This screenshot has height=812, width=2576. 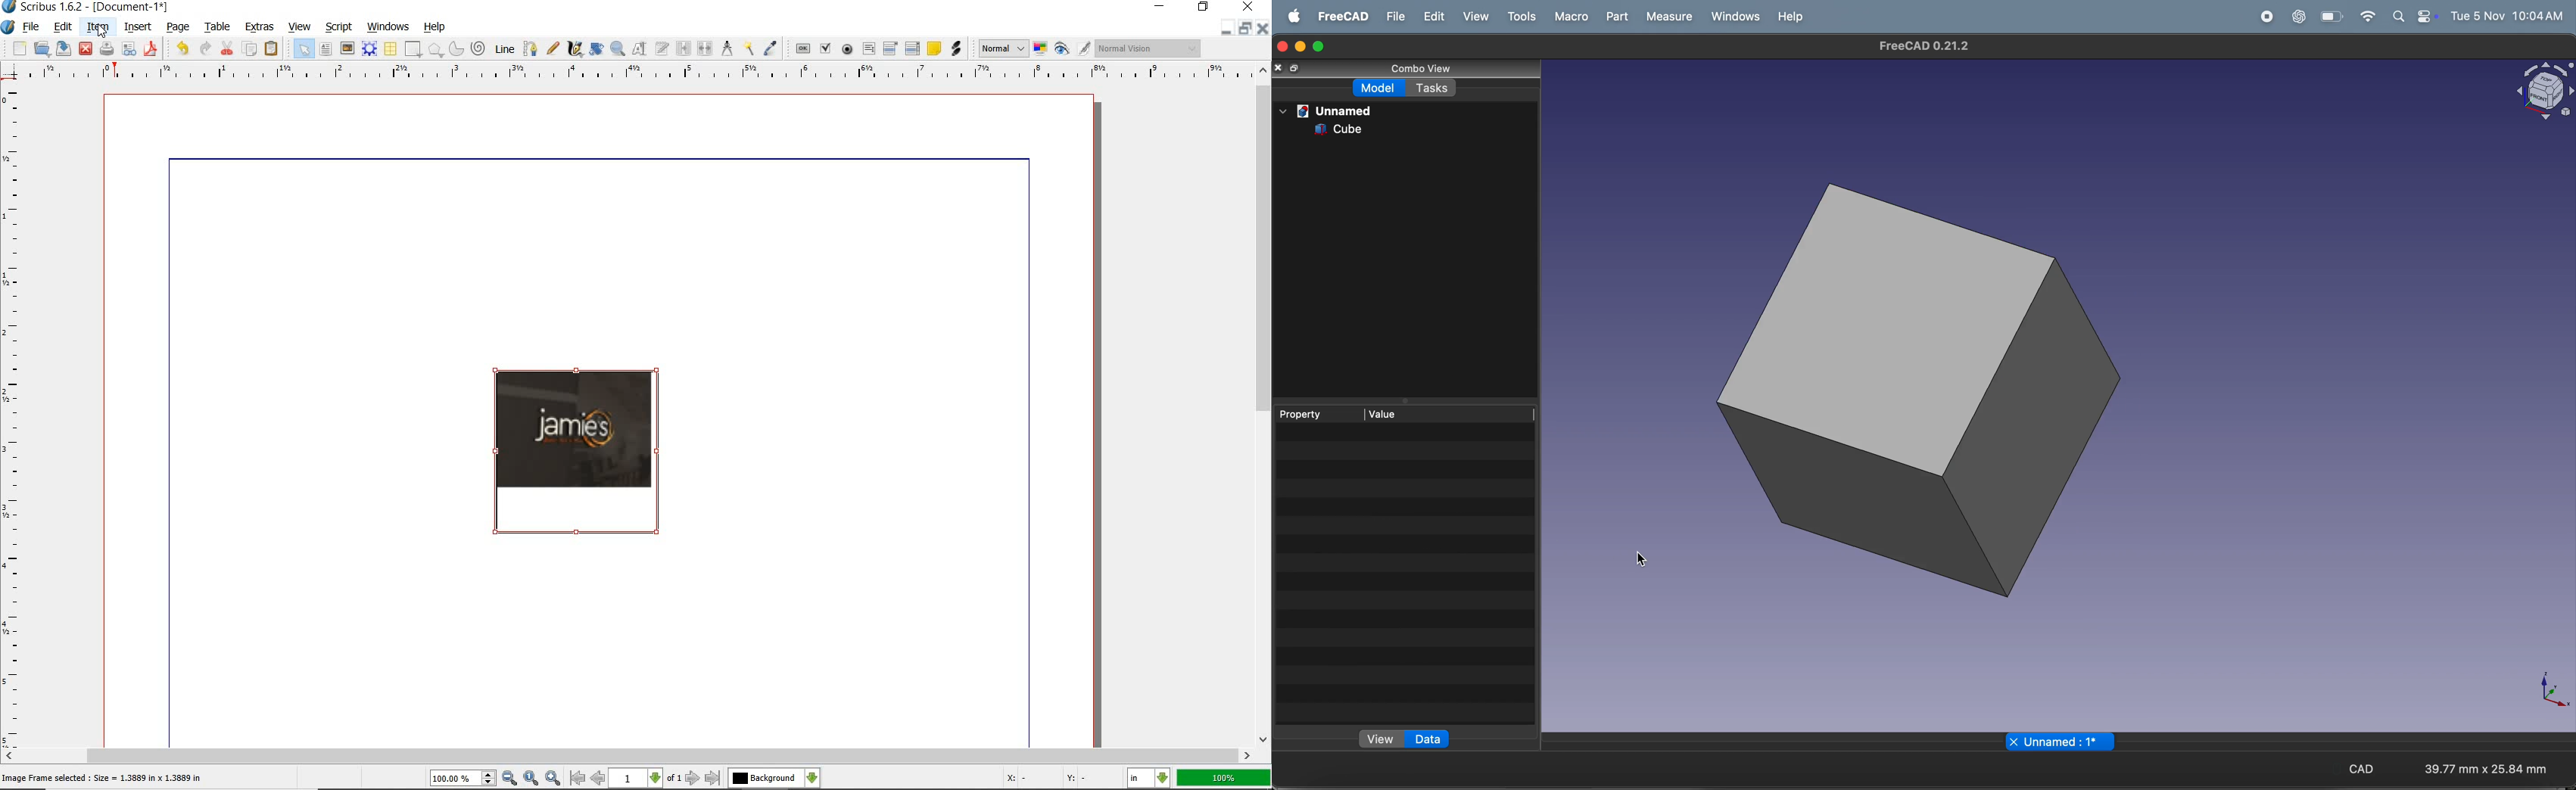 What do you see at coordinates (129, 50) in the screenshot?
I see `preflight verifier` at bounding box center [129, 50].